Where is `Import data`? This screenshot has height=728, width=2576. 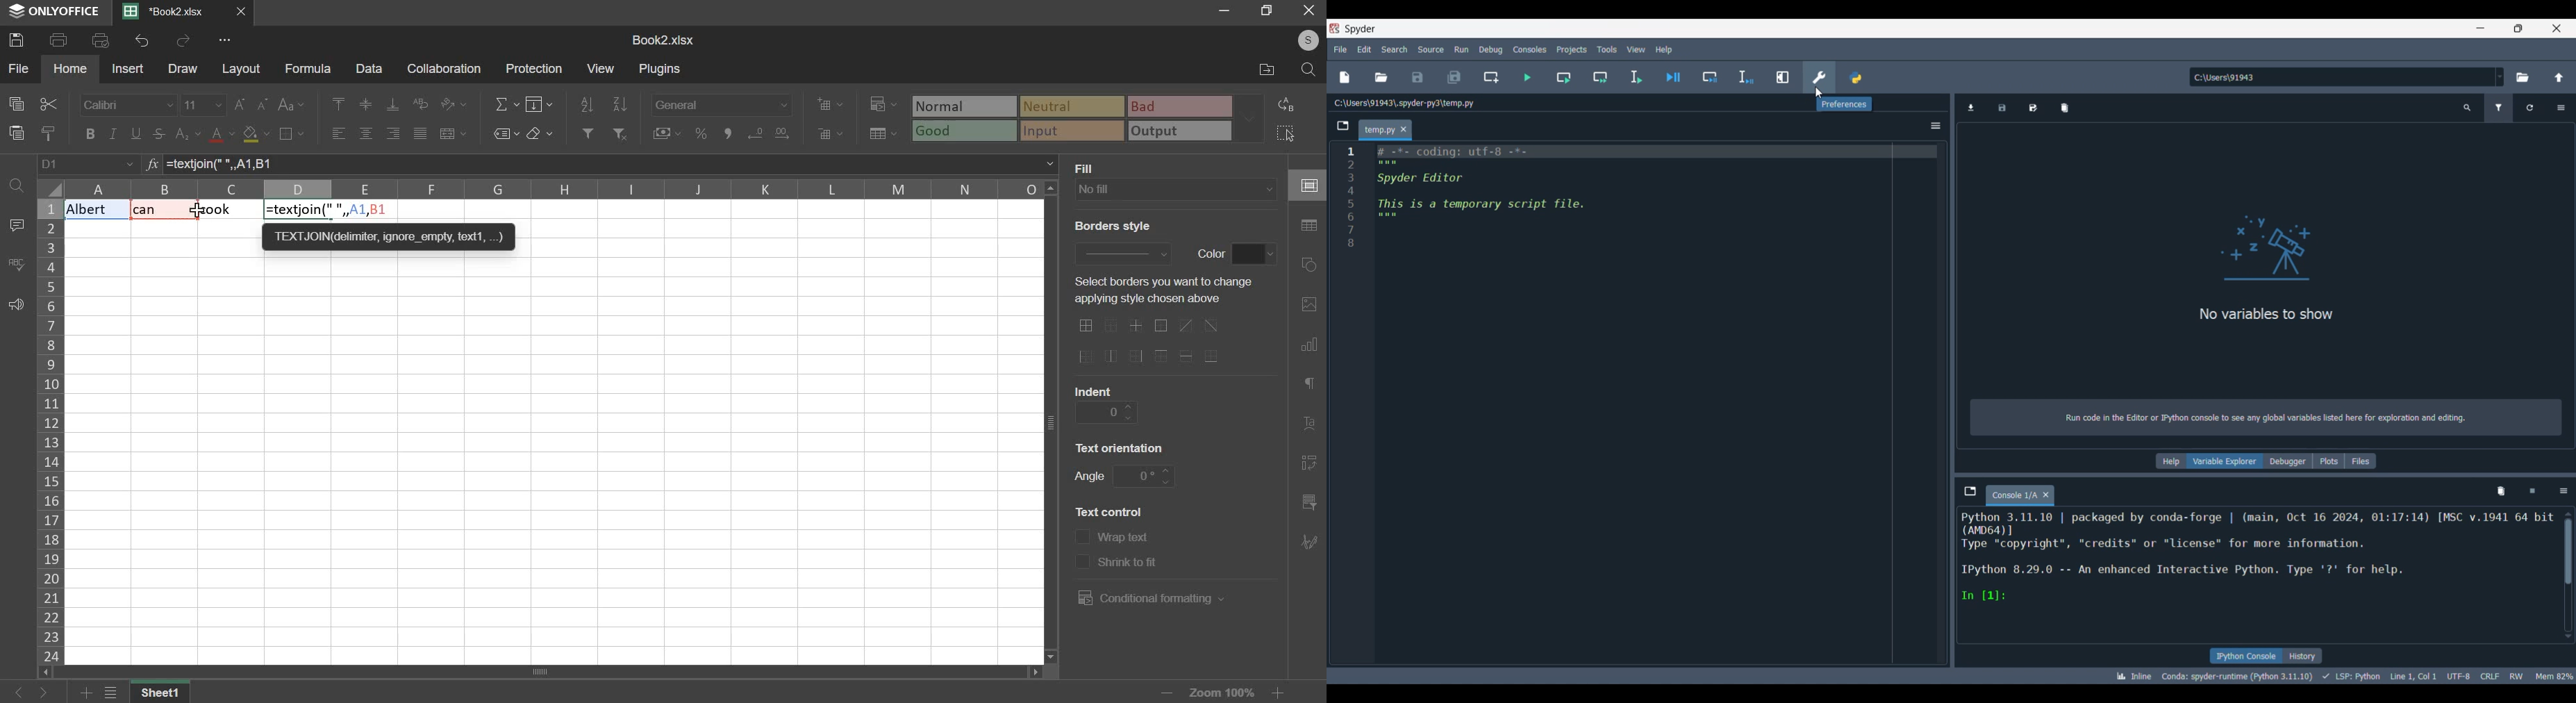 Import data is located at coordinates (1971, 108).